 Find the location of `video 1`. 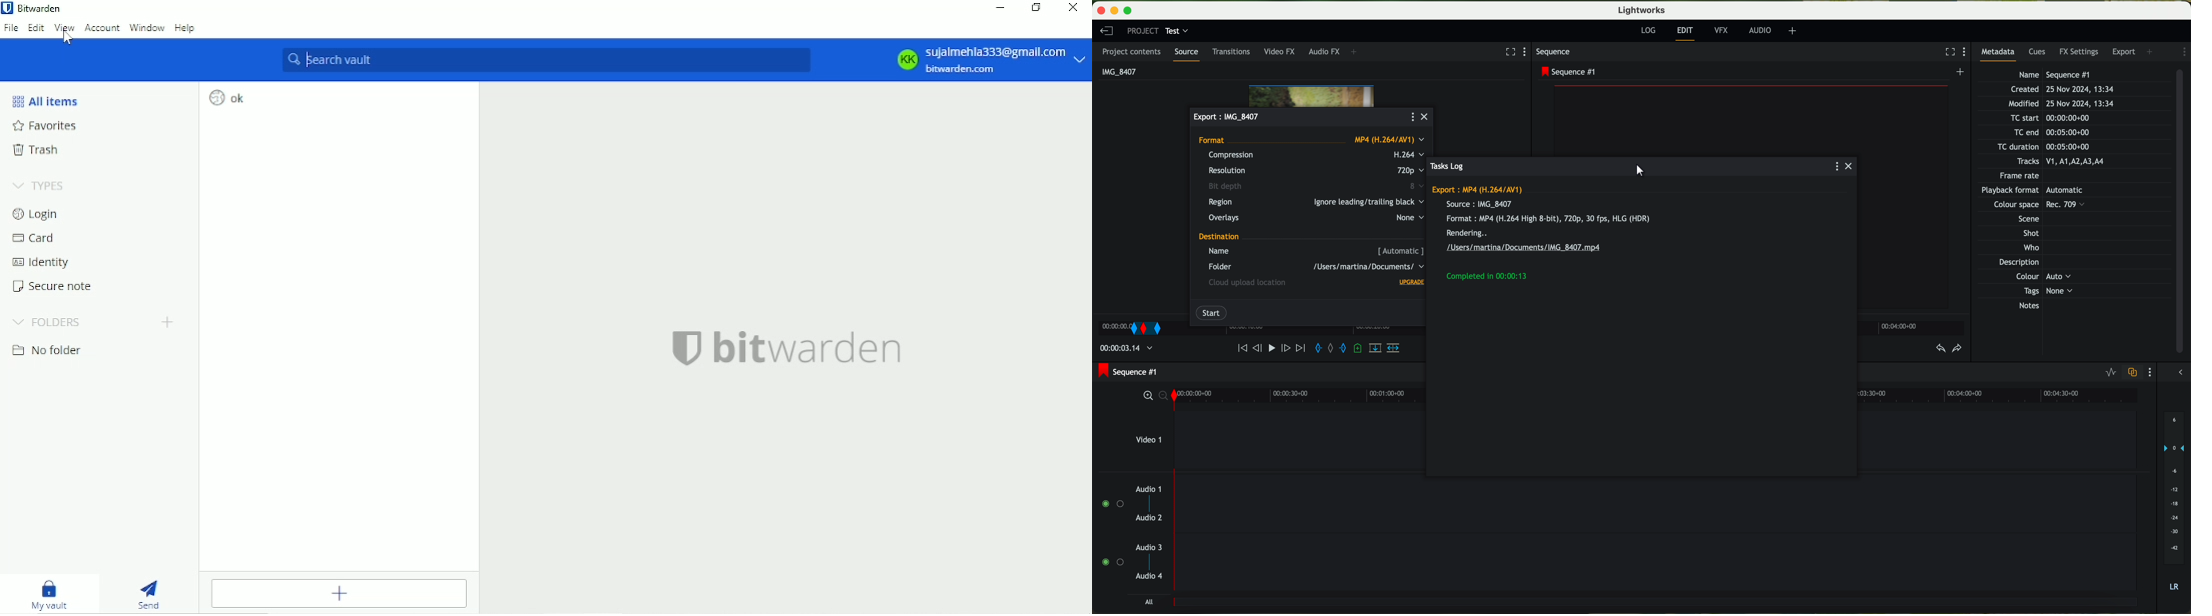

video 1 is located at coordinates (1621, 439).